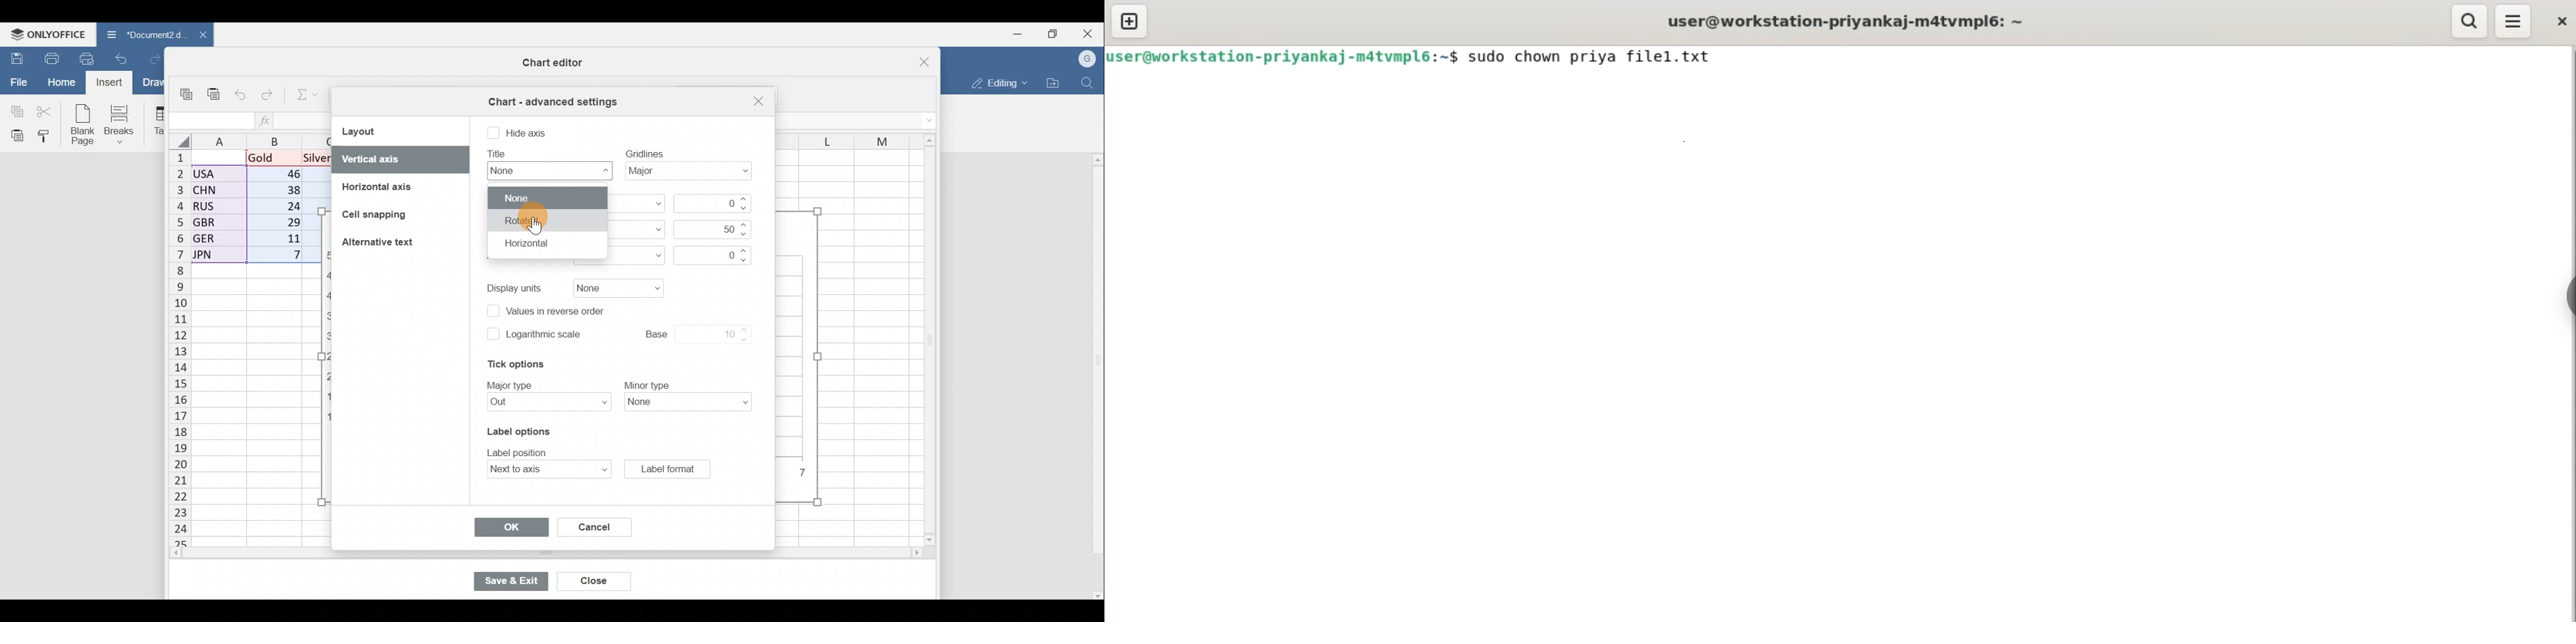  What do you see at coordinates (301, 96) in the screenshot?
I see `Summation` at bounding box center [301, 96].